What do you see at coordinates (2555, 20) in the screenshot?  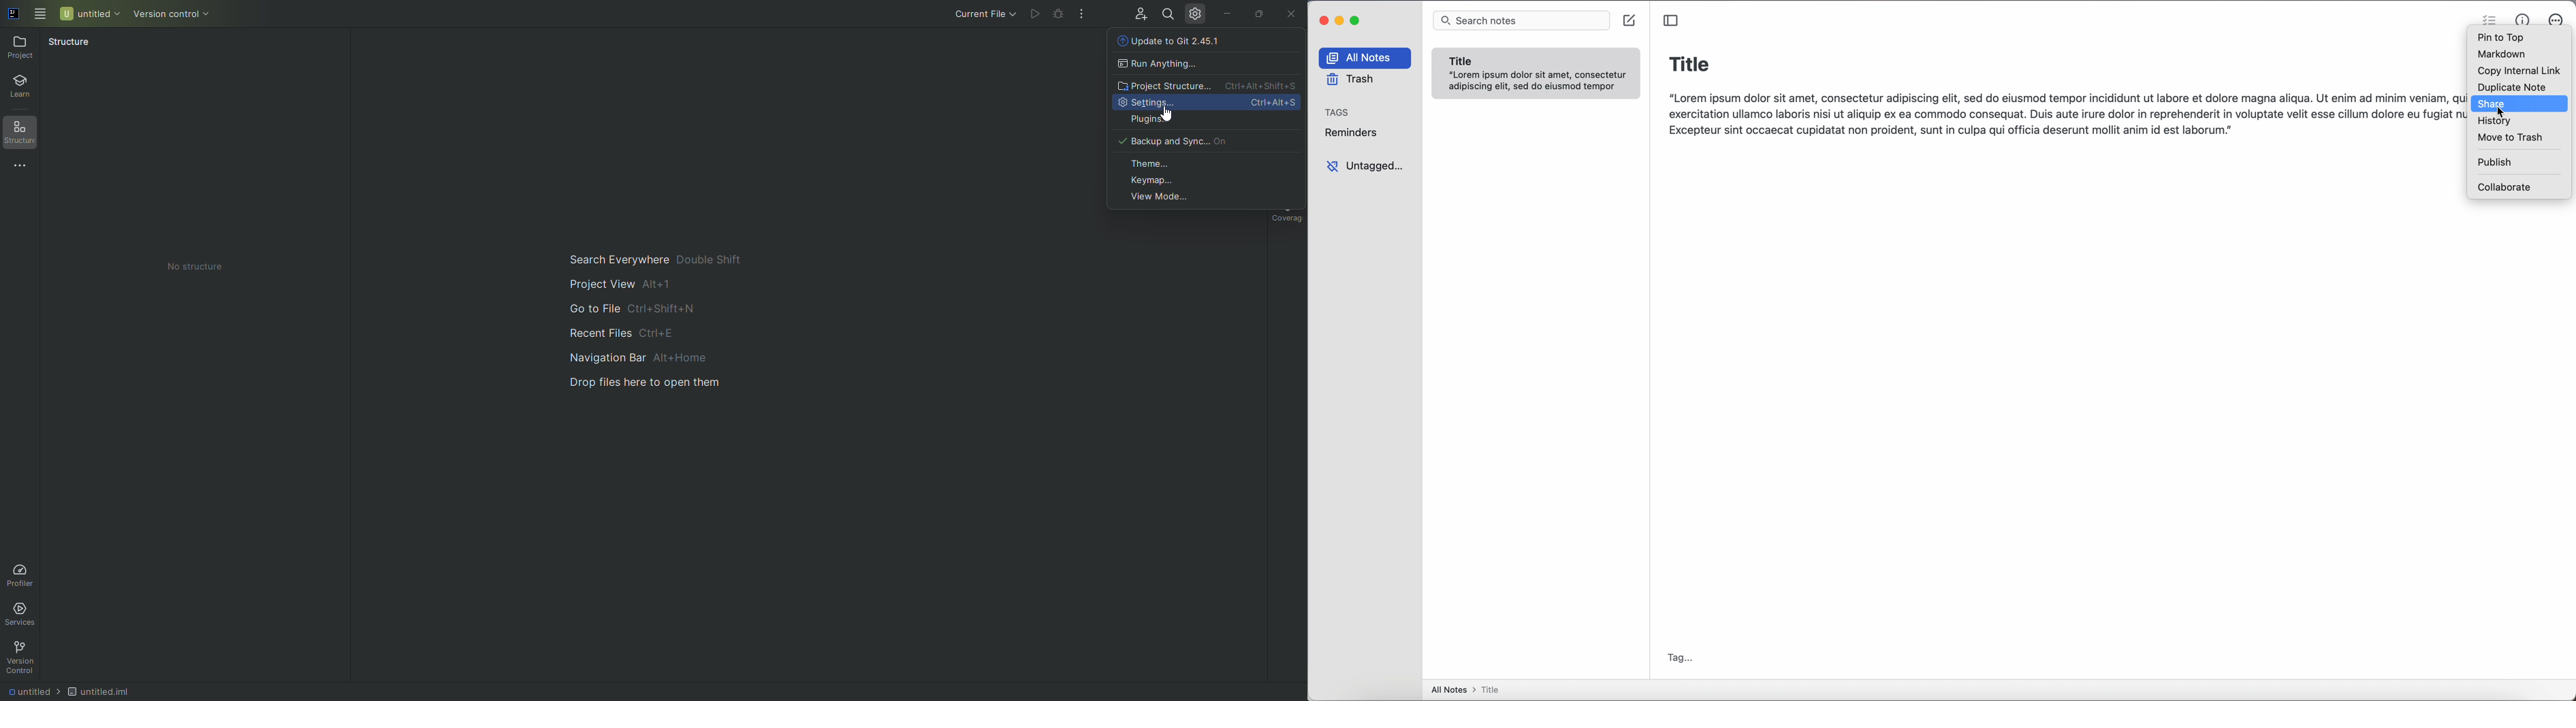 I see `actions` at bounding box center [2555, 20].